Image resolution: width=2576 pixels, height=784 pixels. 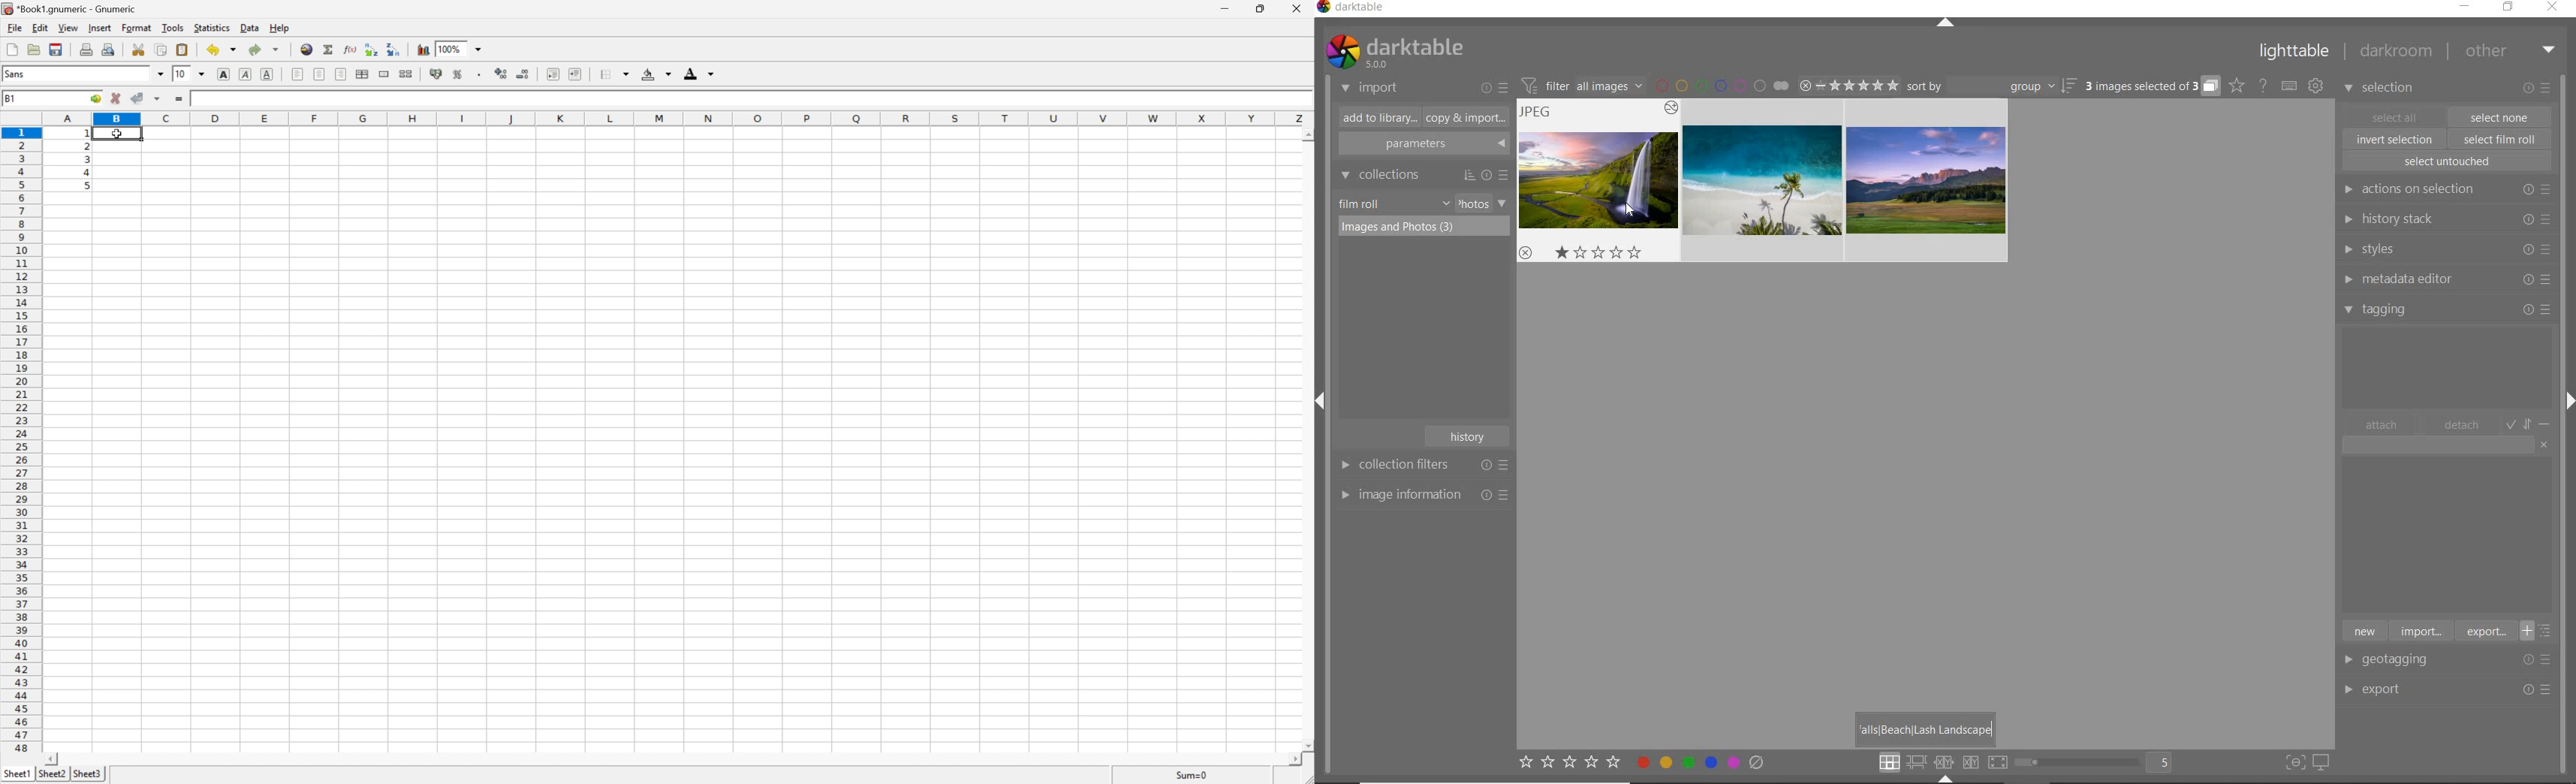 I want to click on toggle color label of selected images, so click(x=1701, y=761).